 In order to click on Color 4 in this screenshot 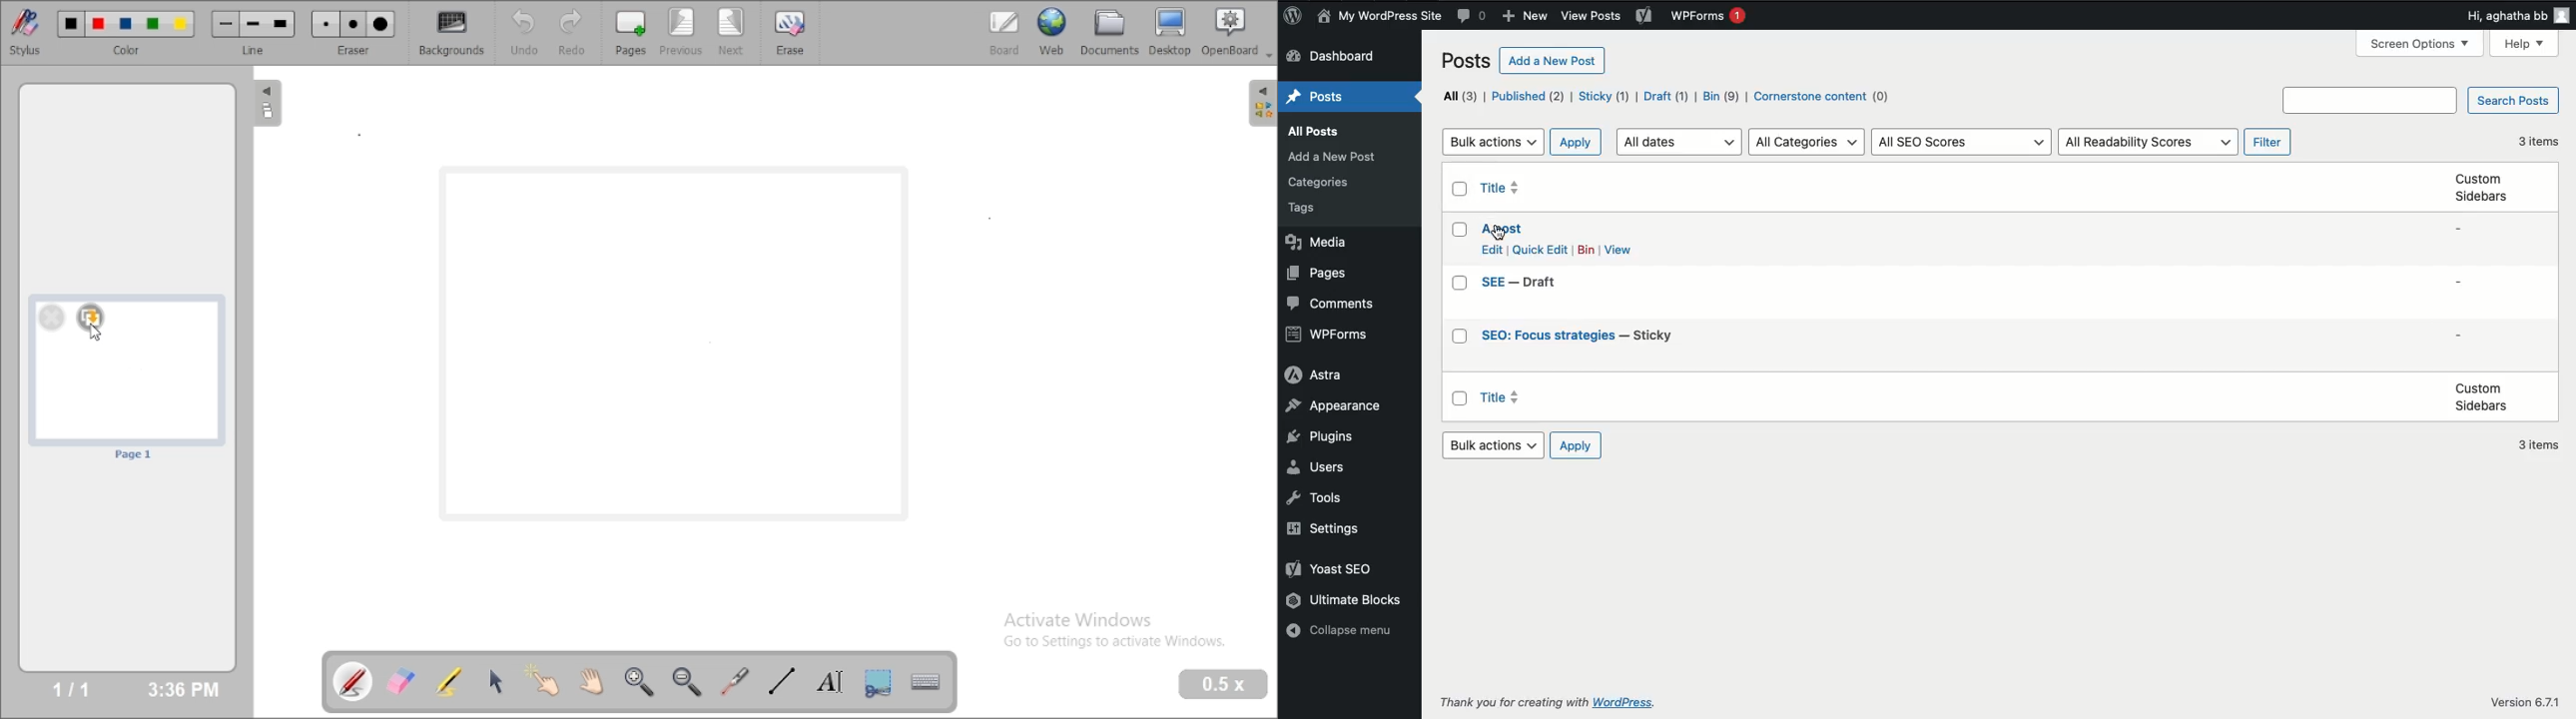, I will do `click(153, 25)`.